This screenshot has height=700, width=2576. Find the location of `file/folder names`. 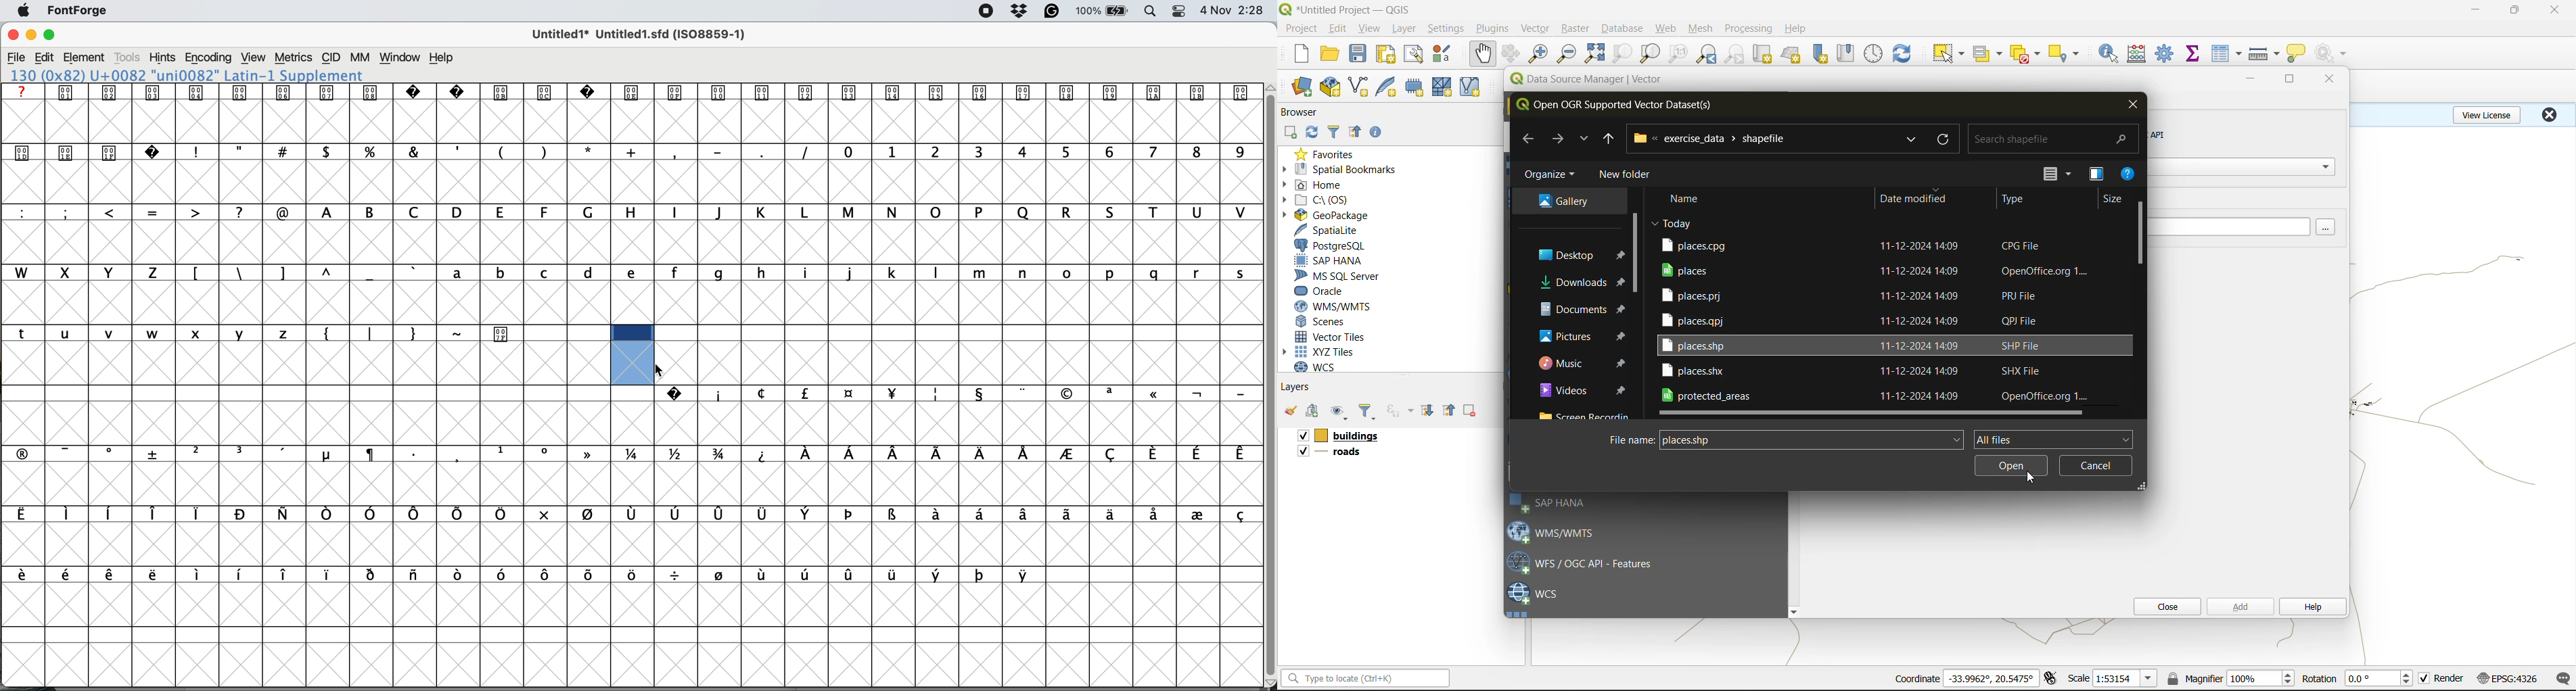

file/folder names is located at coordinates (1854, 294).